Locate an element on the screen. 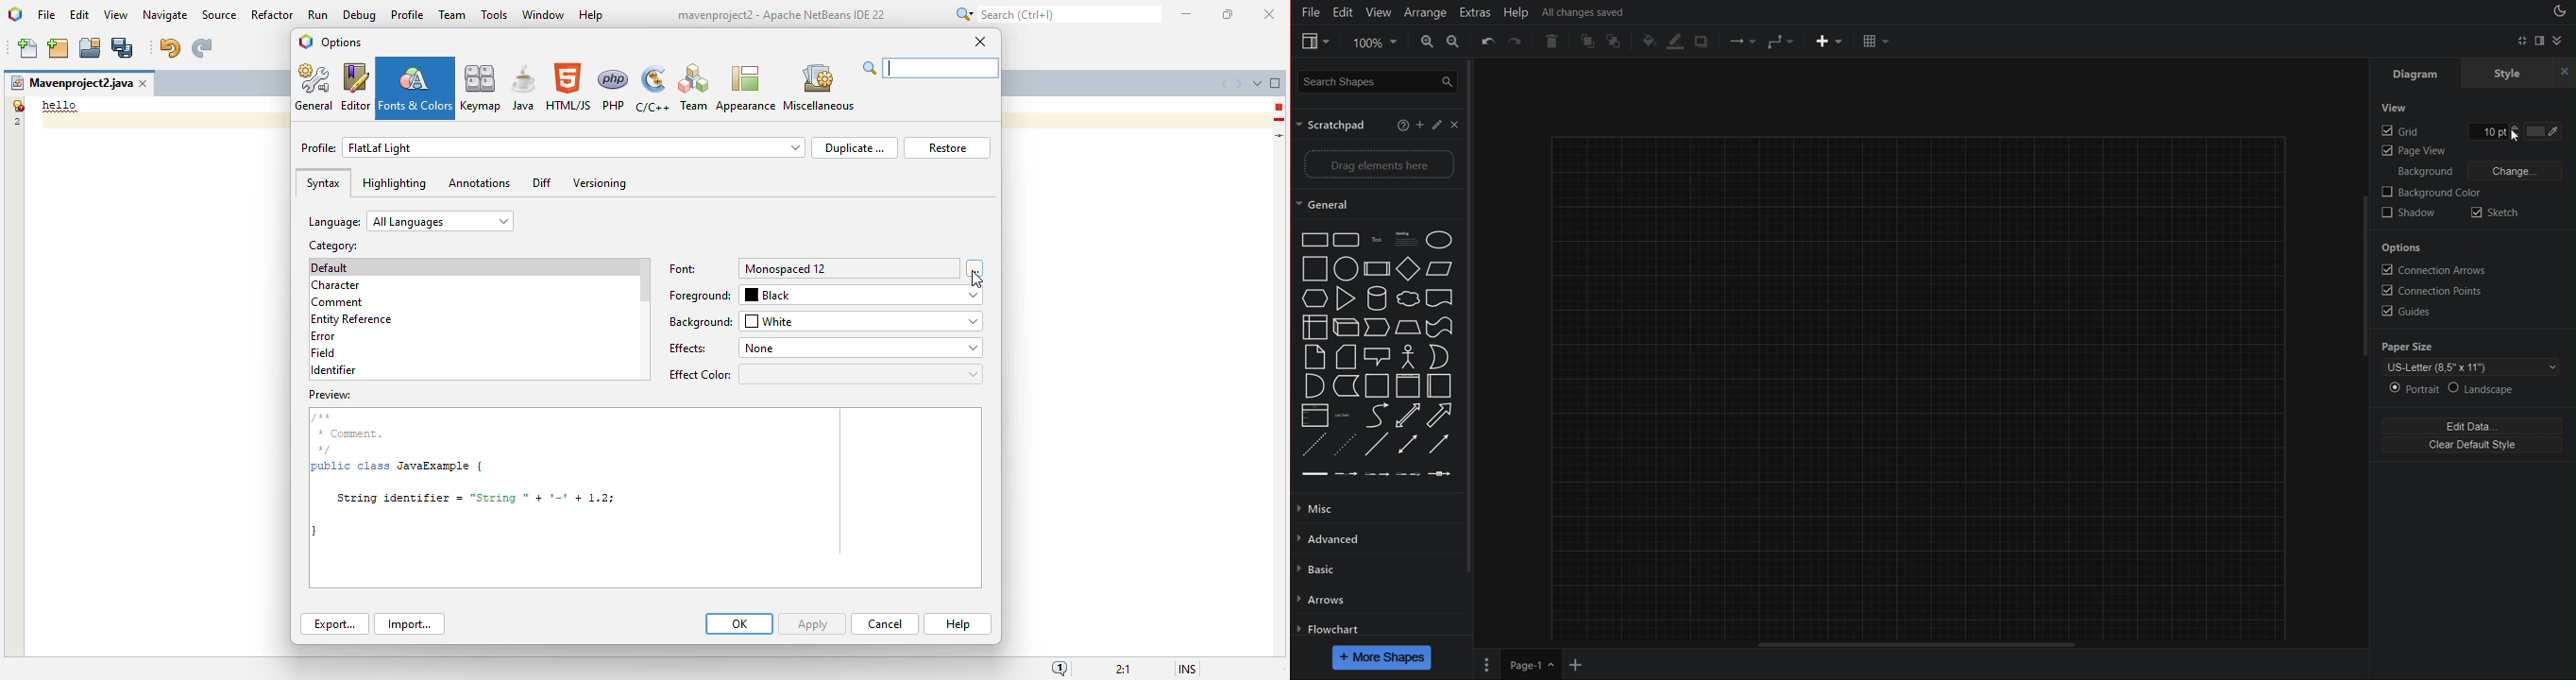 This screenshot has height=700, width=2576. notes is located at coordinates (1405, 235).